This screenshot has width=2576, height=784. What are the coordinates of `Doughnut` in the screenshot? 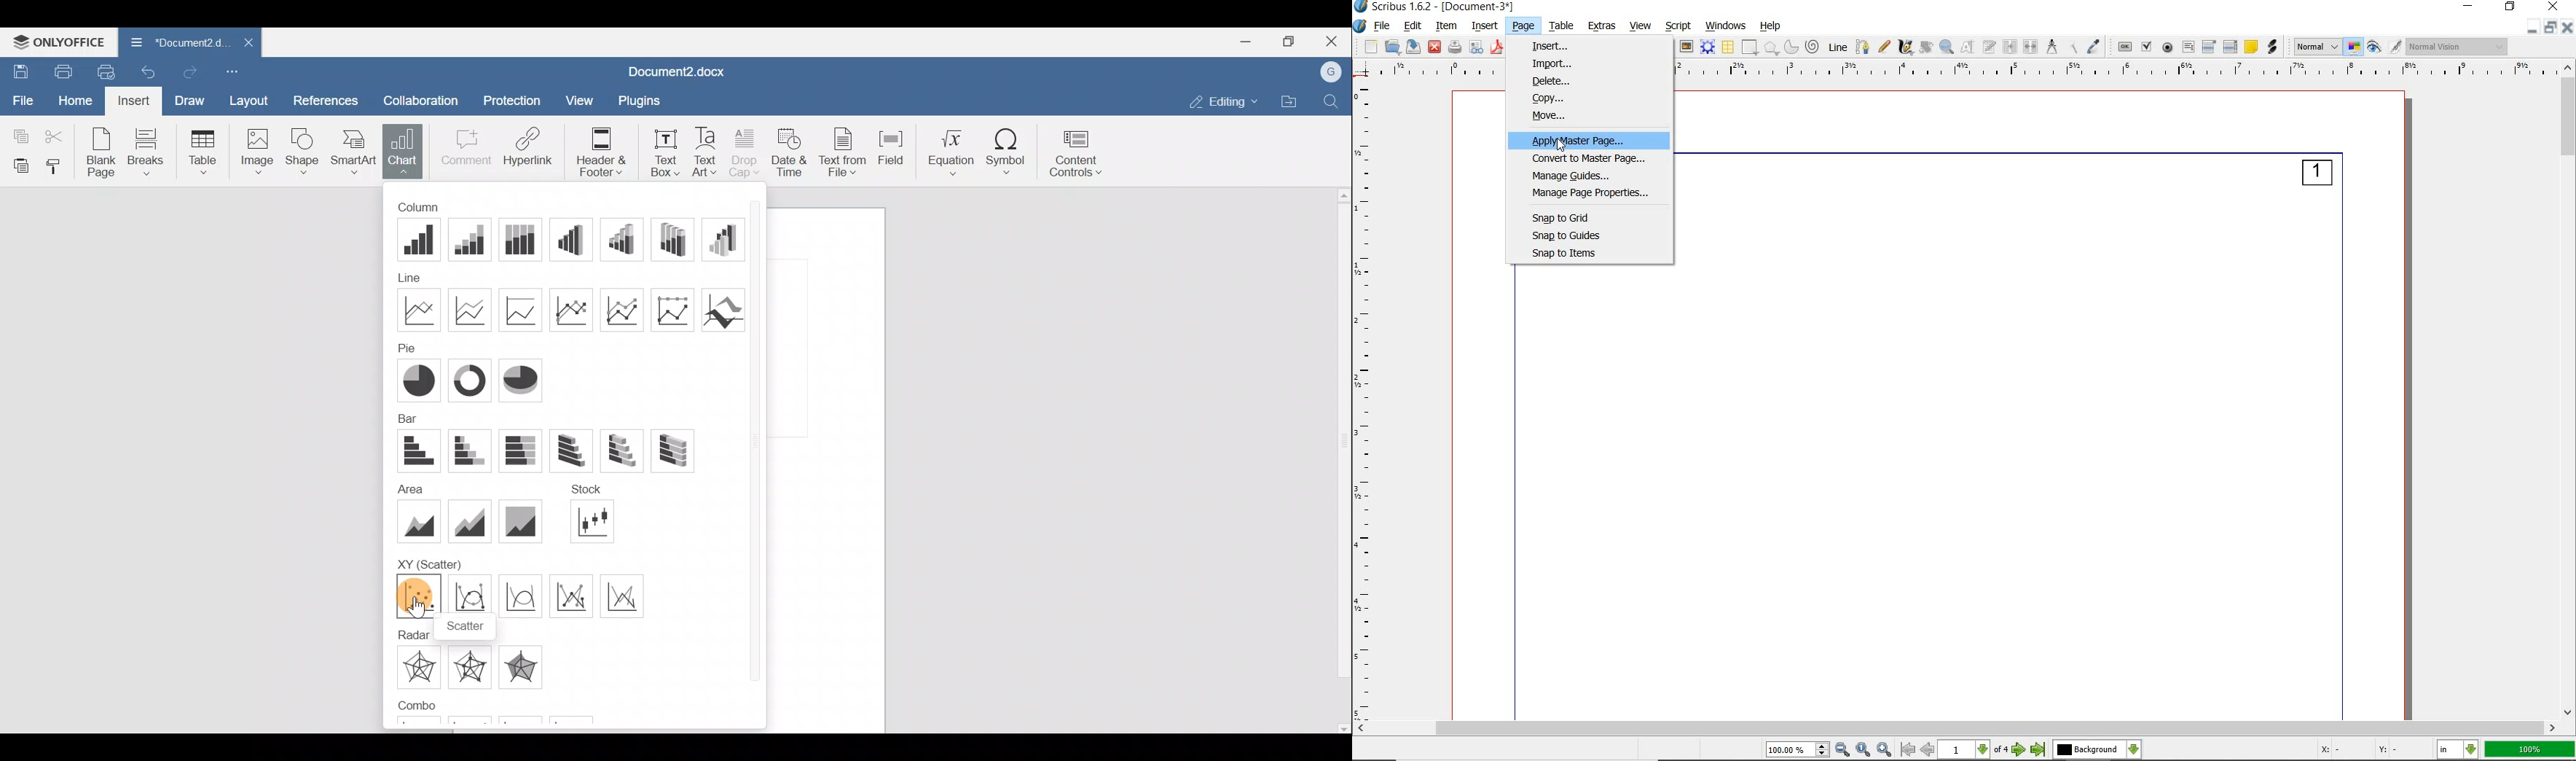 It's located at (472, 379).